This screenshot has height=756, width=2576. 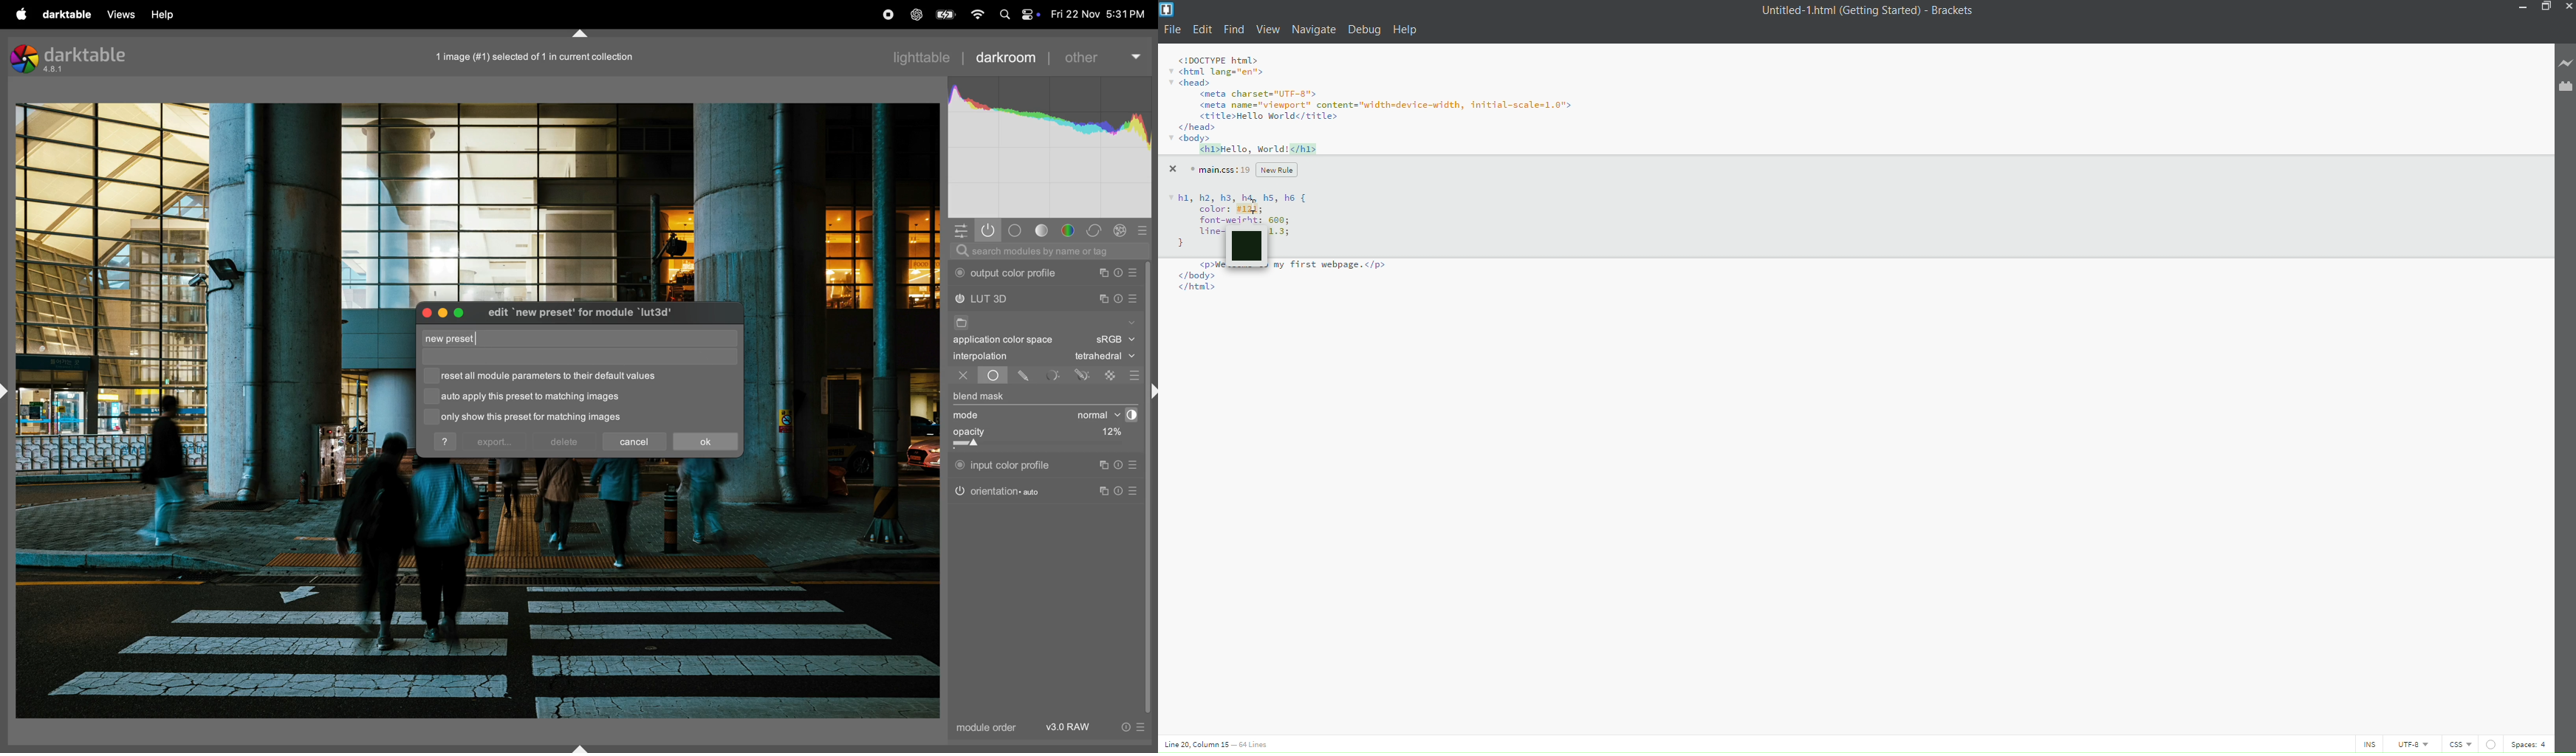 What do you see at coordinates (1250, 249) in the screenshot?
I see `color` at bounding box center [1250, 249].